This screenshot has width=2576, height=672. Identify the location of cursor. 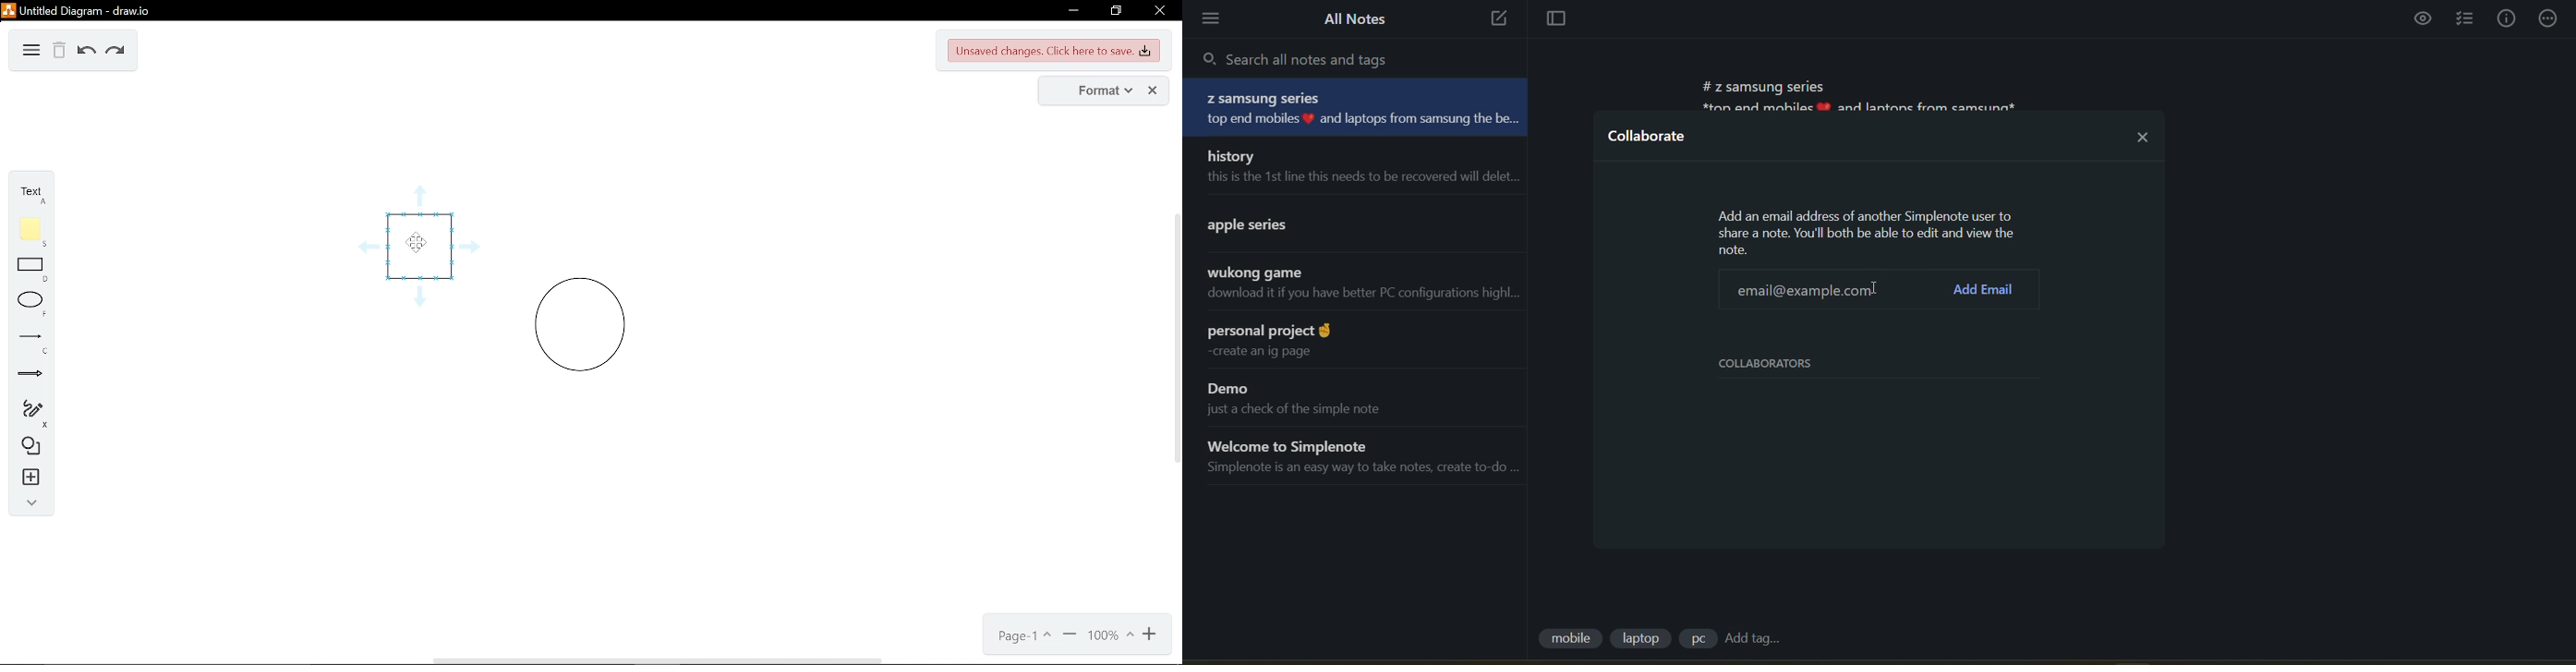
(416, 247).